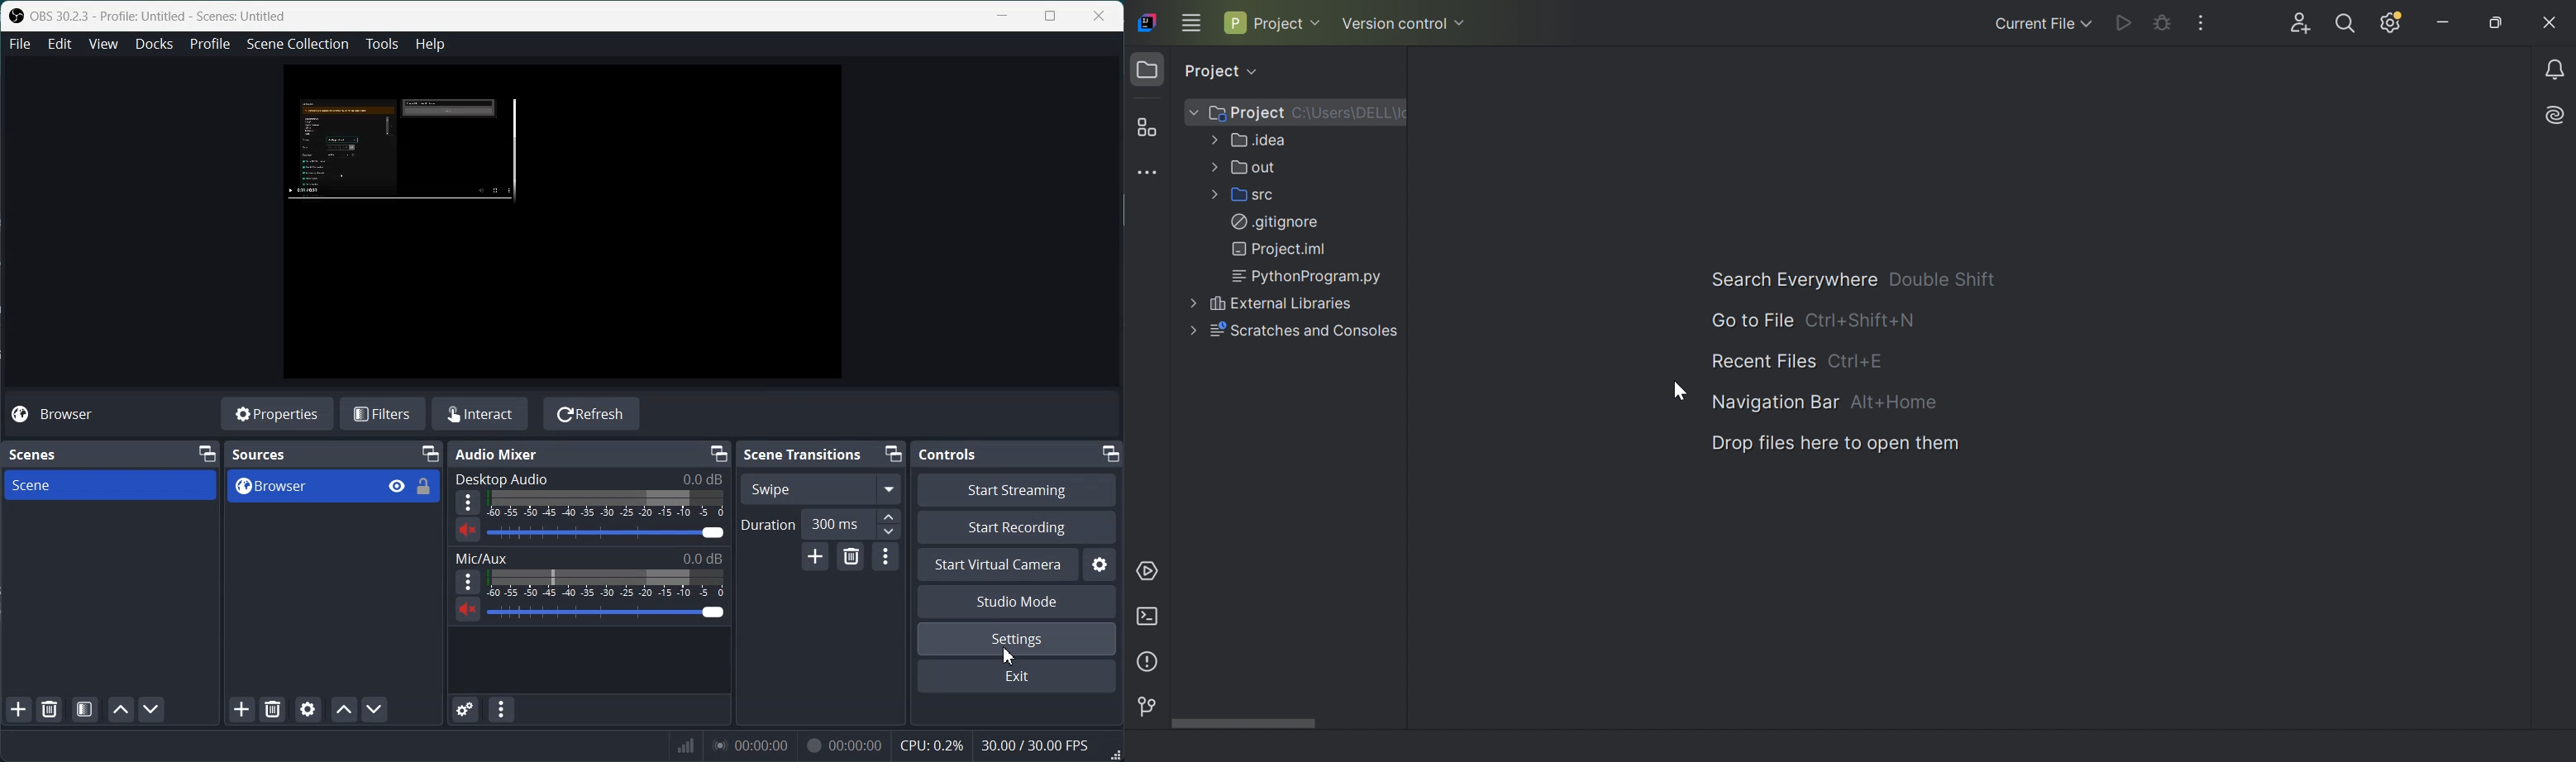 This screenshot has width=2576, height=784. What do you see at coordinates (277, 413) in the screenshot?
I see `Properties` at bounding box center [277, 413].